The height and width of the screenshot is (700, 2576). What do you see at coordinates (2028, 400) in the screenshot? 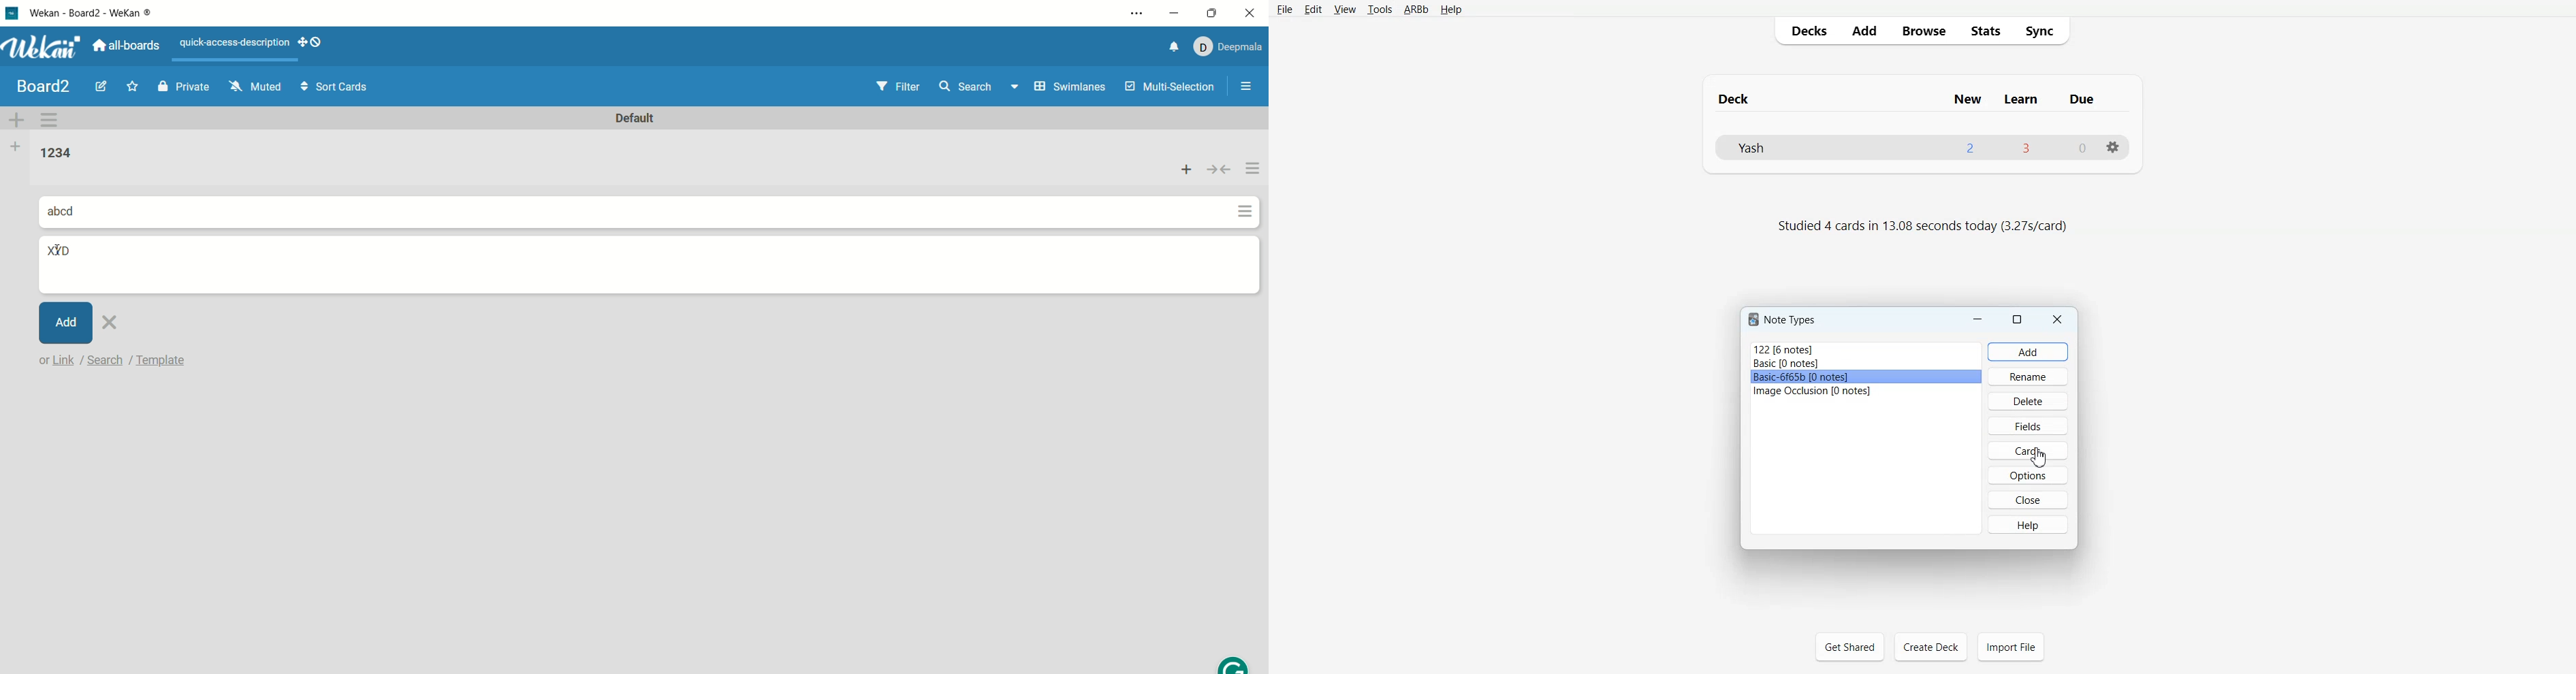
I see `Delete` at bounding box center [2028, 400].